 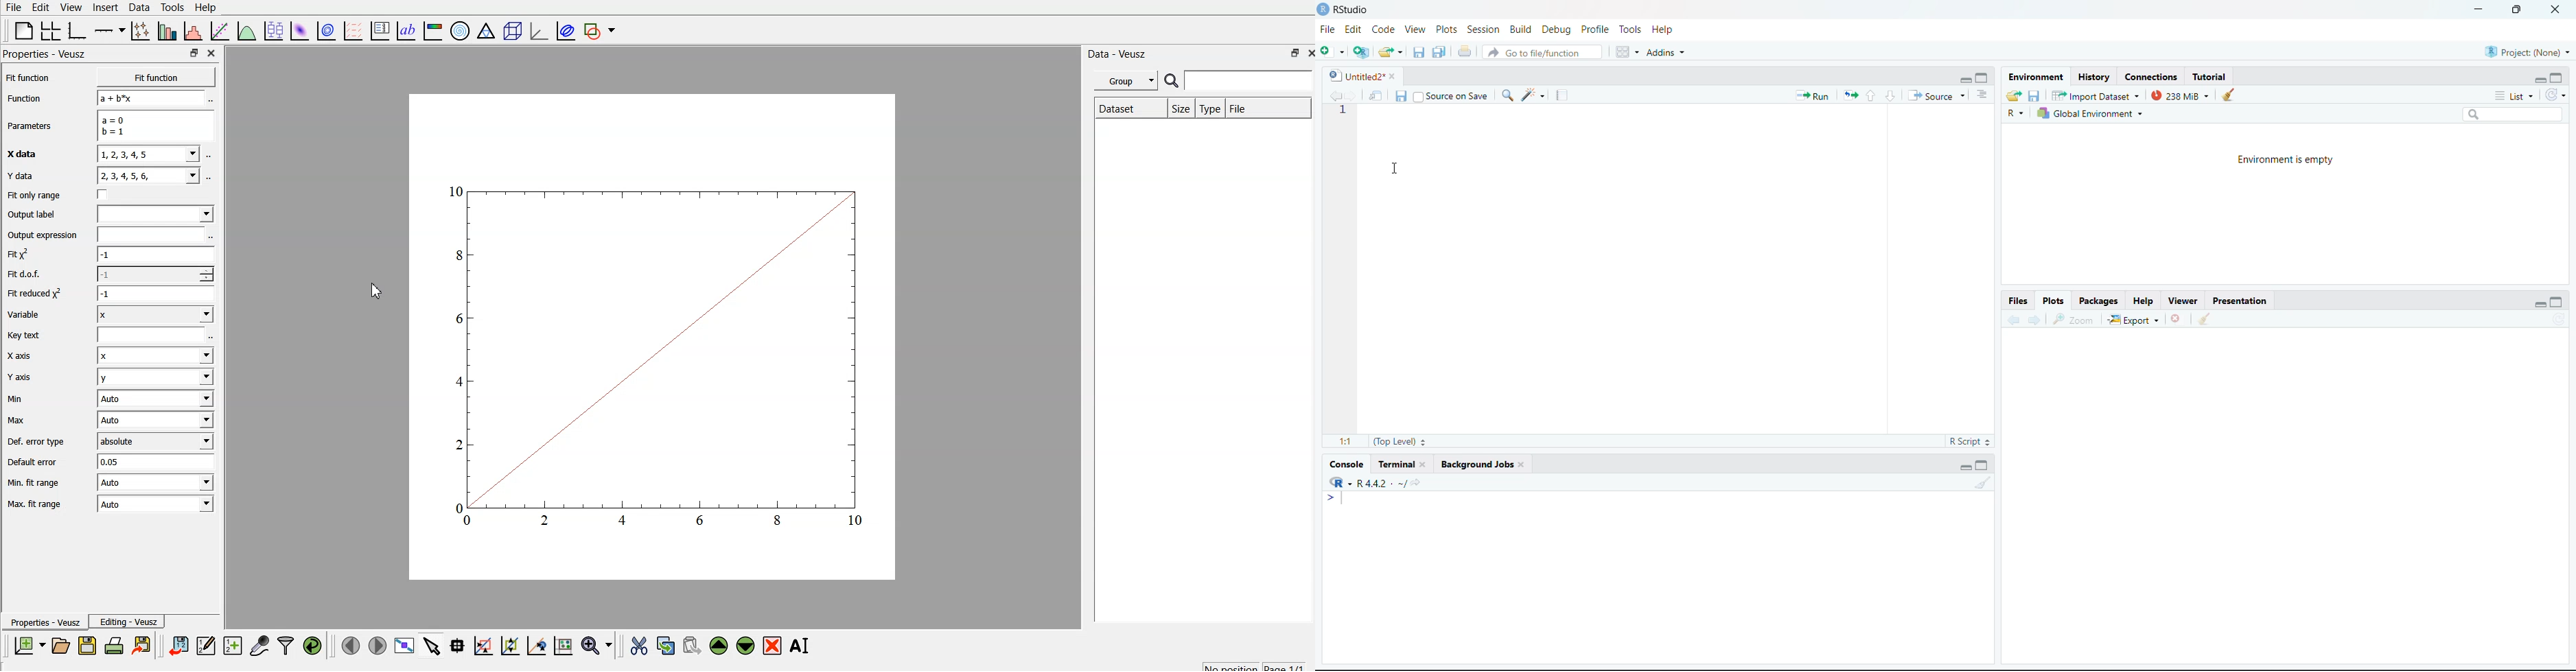 What do you see at coordinates (23, 646) in the screenshot?
I see `new document` at bounding box center [23, 646].